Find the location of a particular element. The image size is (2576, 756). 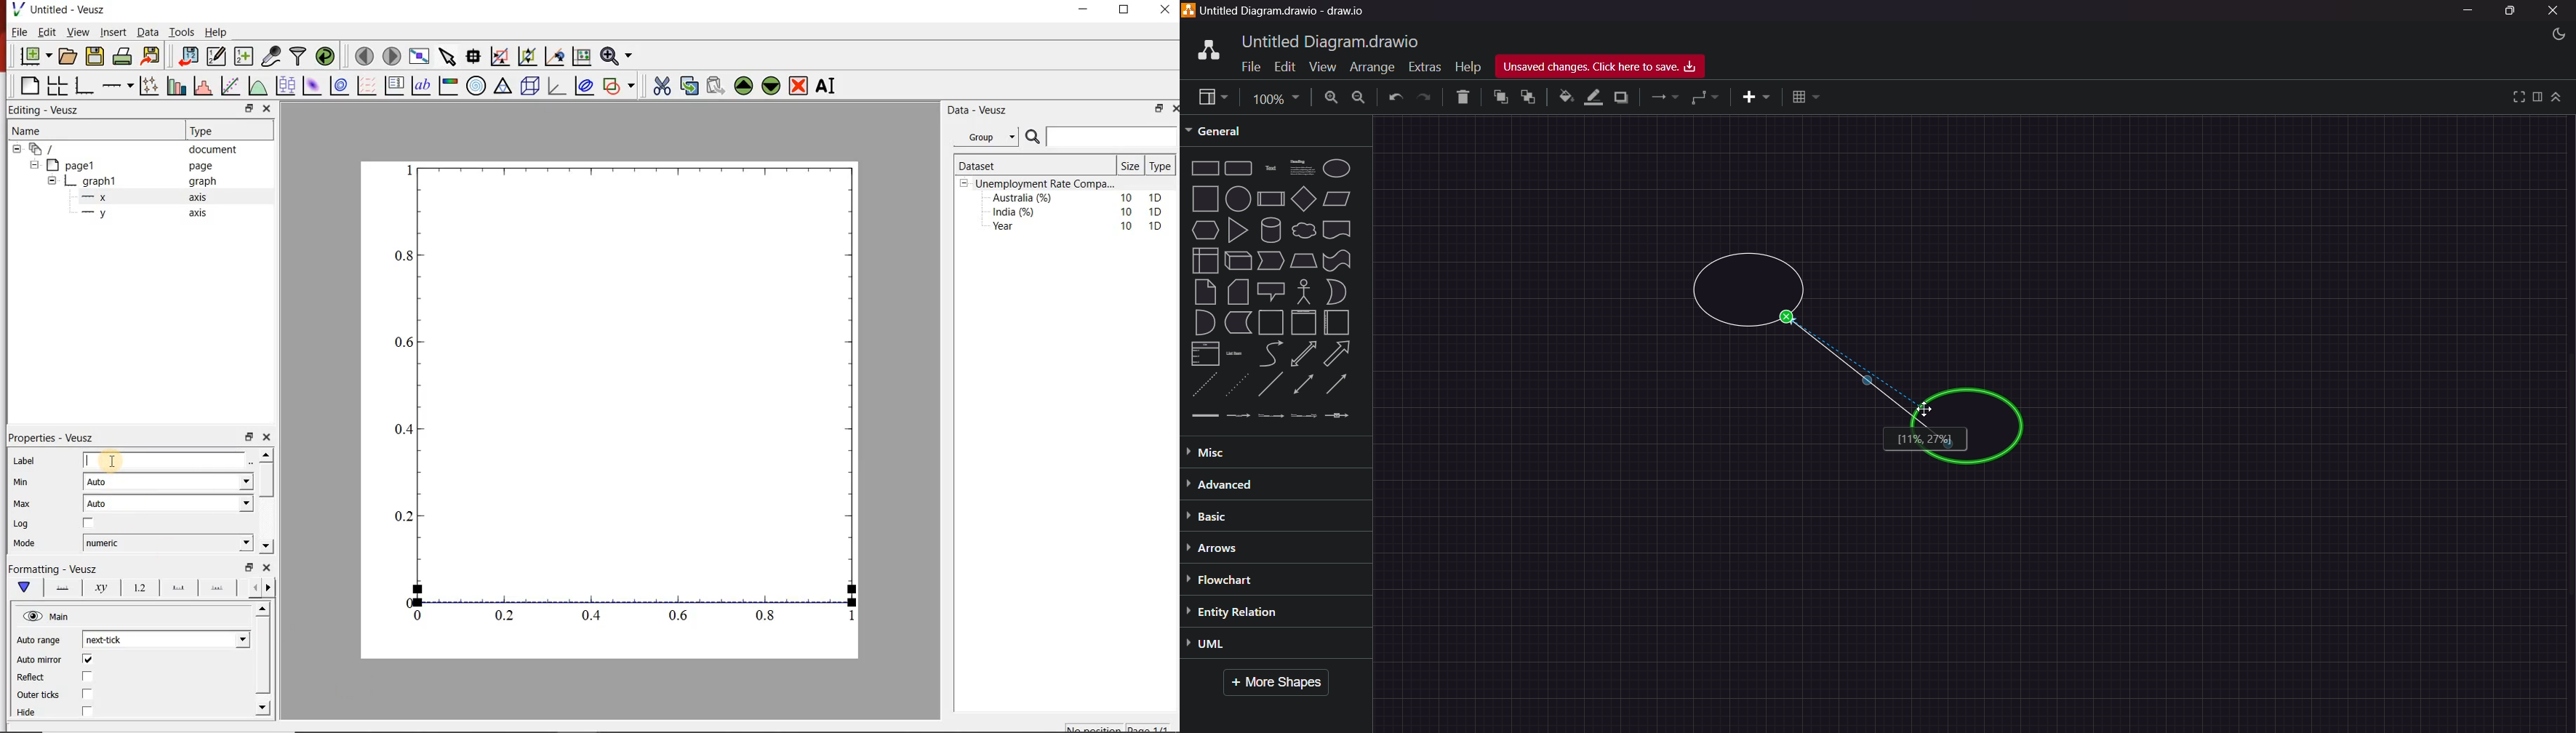

Title is located at coordinates (1289, 12).